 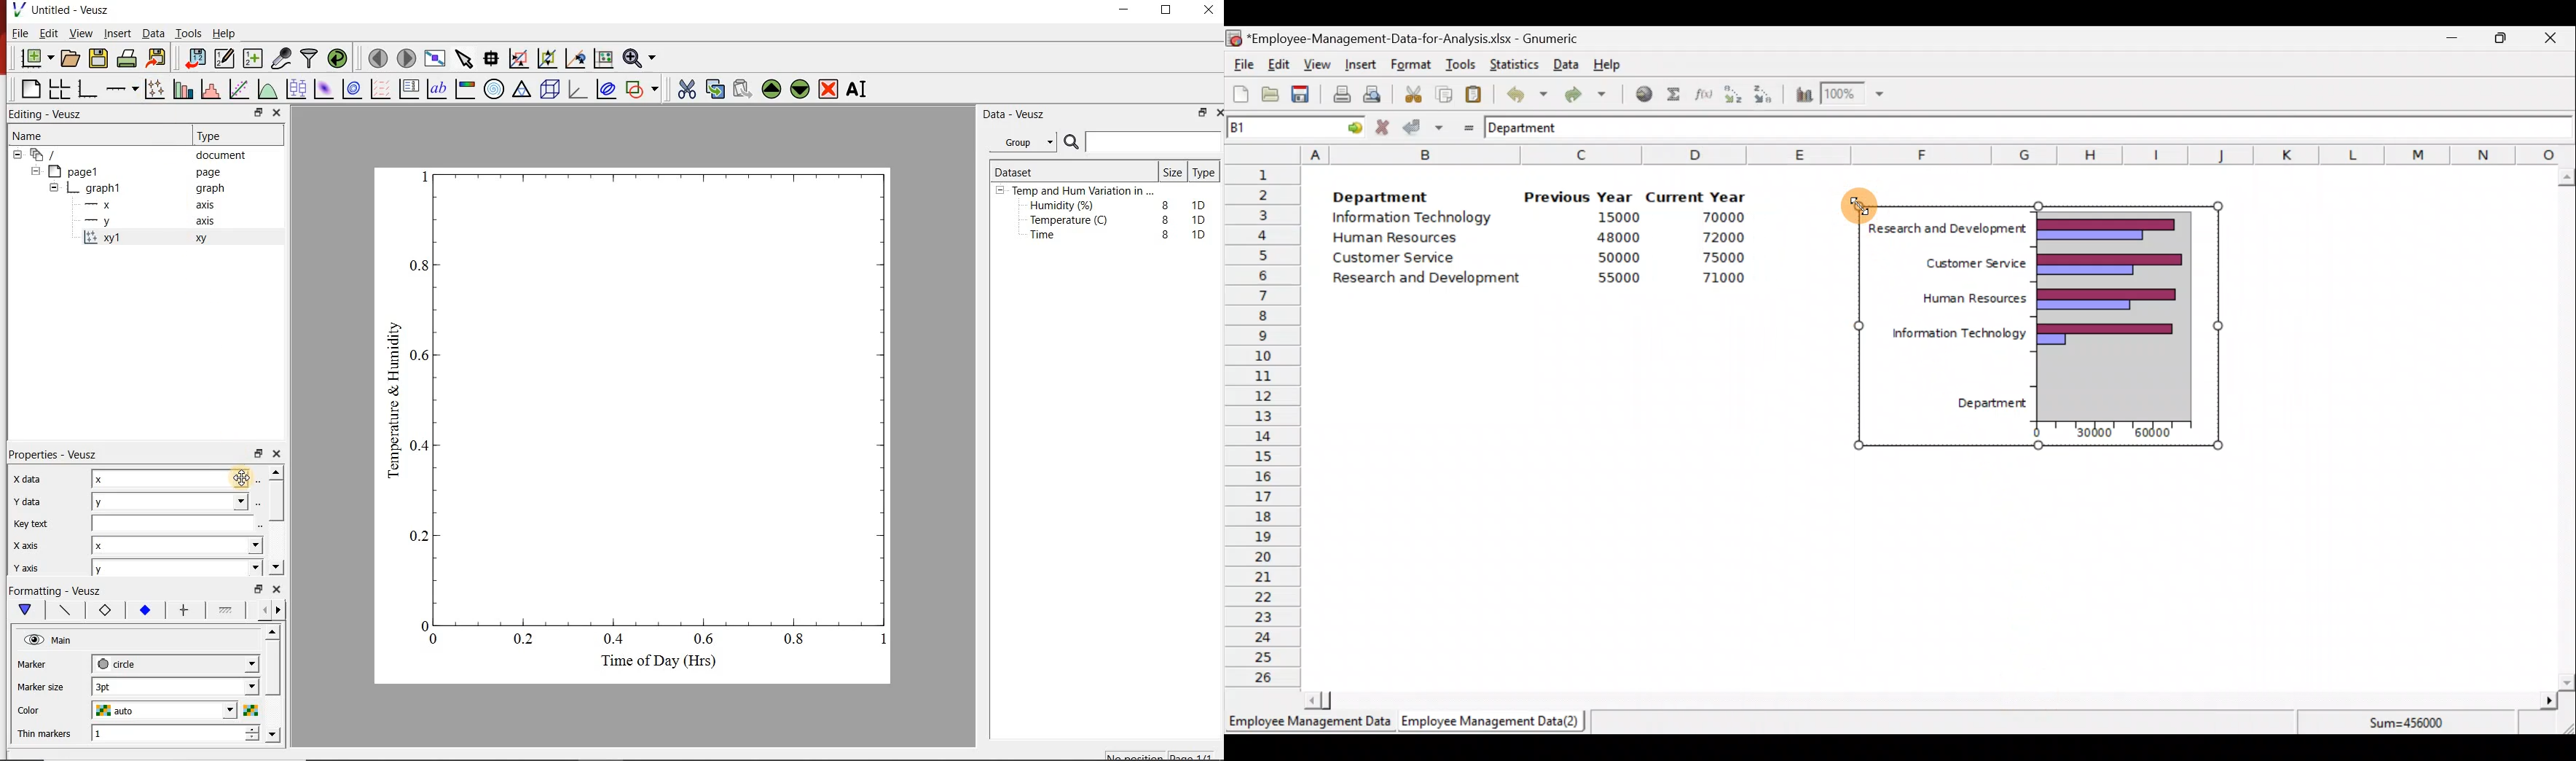 What do you see at coordinates (1411, 66) in the screenshot?
I see `Format` at bounding box center [1411, 66].